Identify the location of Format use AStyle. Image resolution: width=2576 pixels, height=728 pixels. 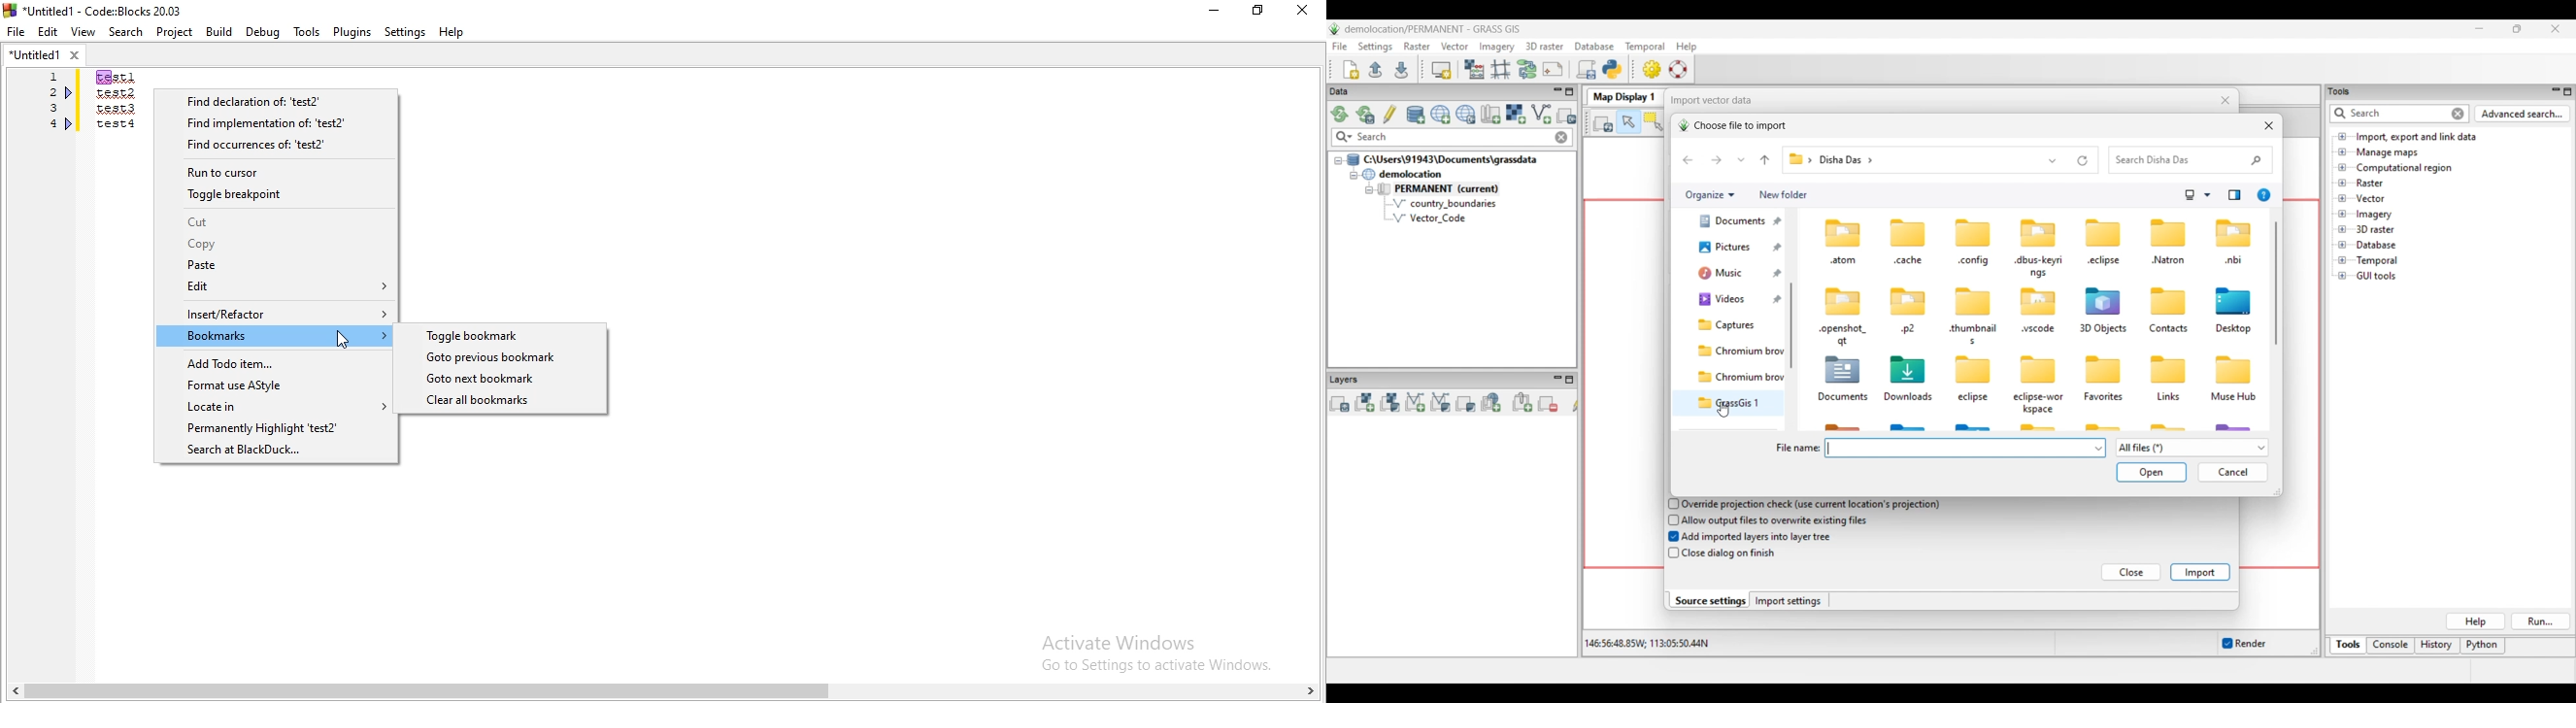
(273, 385).